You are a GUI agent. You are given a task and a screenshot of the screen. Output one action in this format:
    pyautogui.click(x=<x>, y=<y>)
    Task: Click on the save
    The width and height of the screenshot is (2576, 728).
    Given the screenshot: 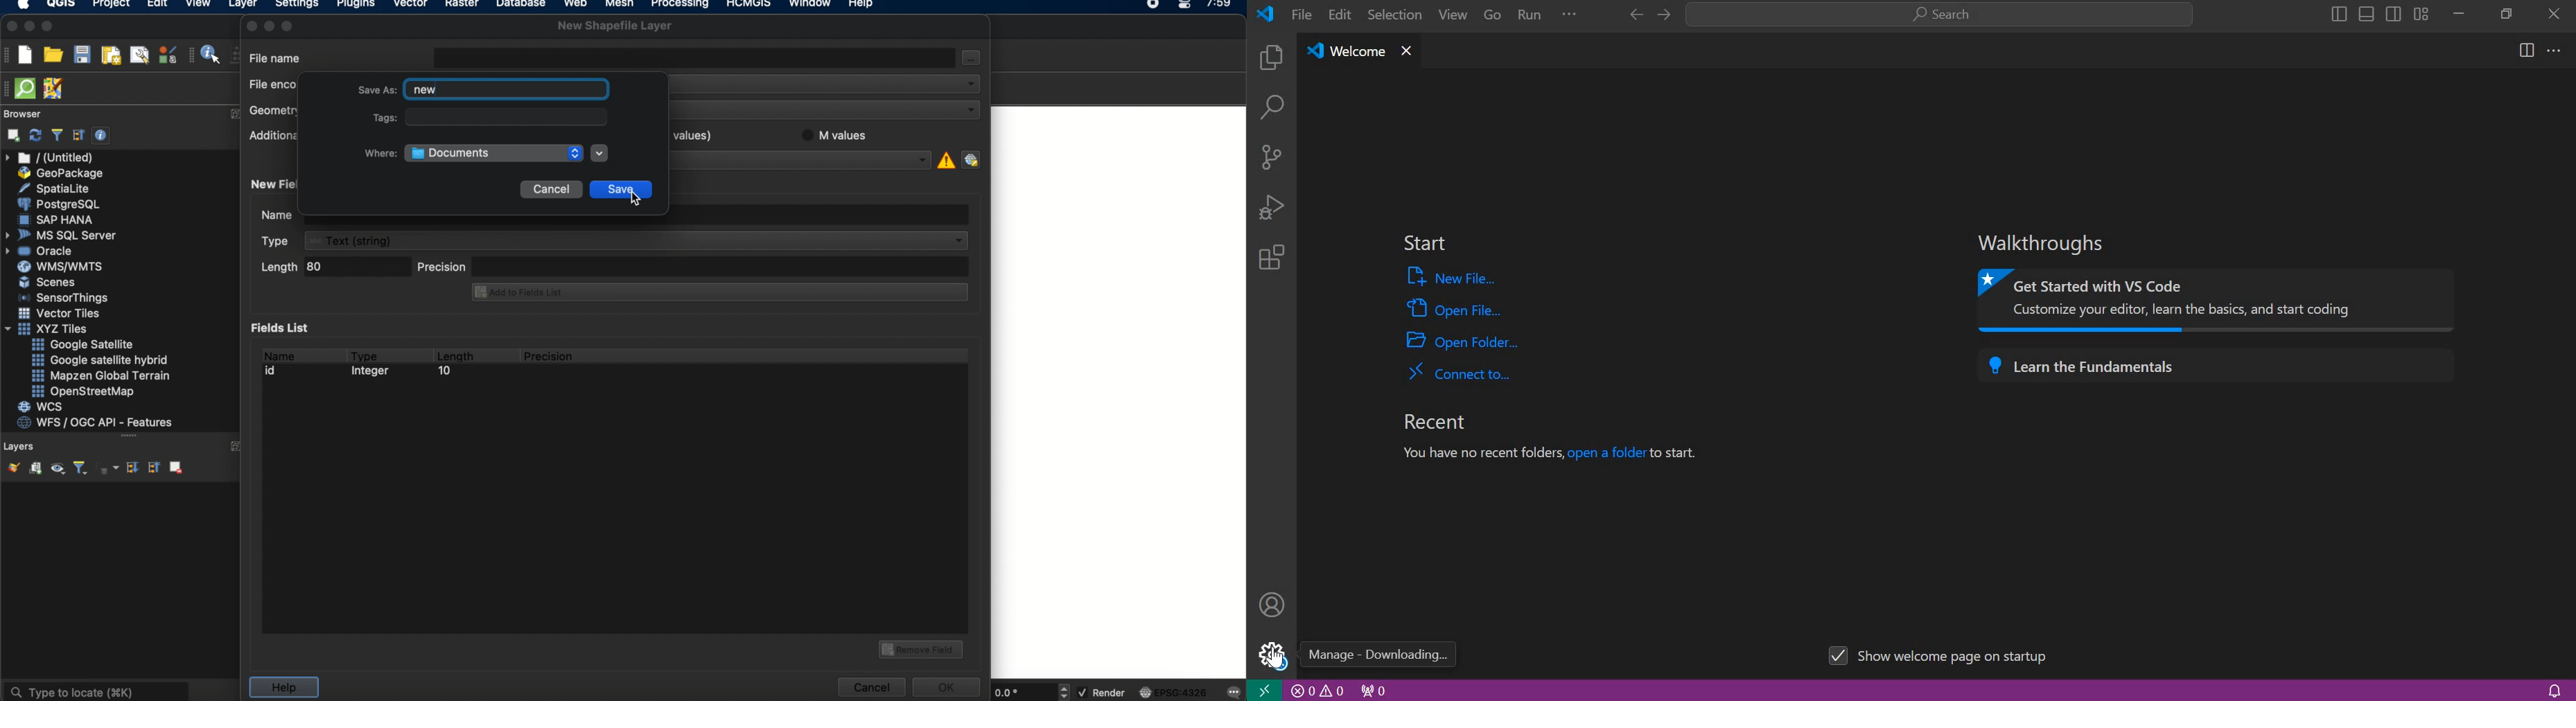 What is the action you would take?
    pyautogui.click(x=621, y=191)
    